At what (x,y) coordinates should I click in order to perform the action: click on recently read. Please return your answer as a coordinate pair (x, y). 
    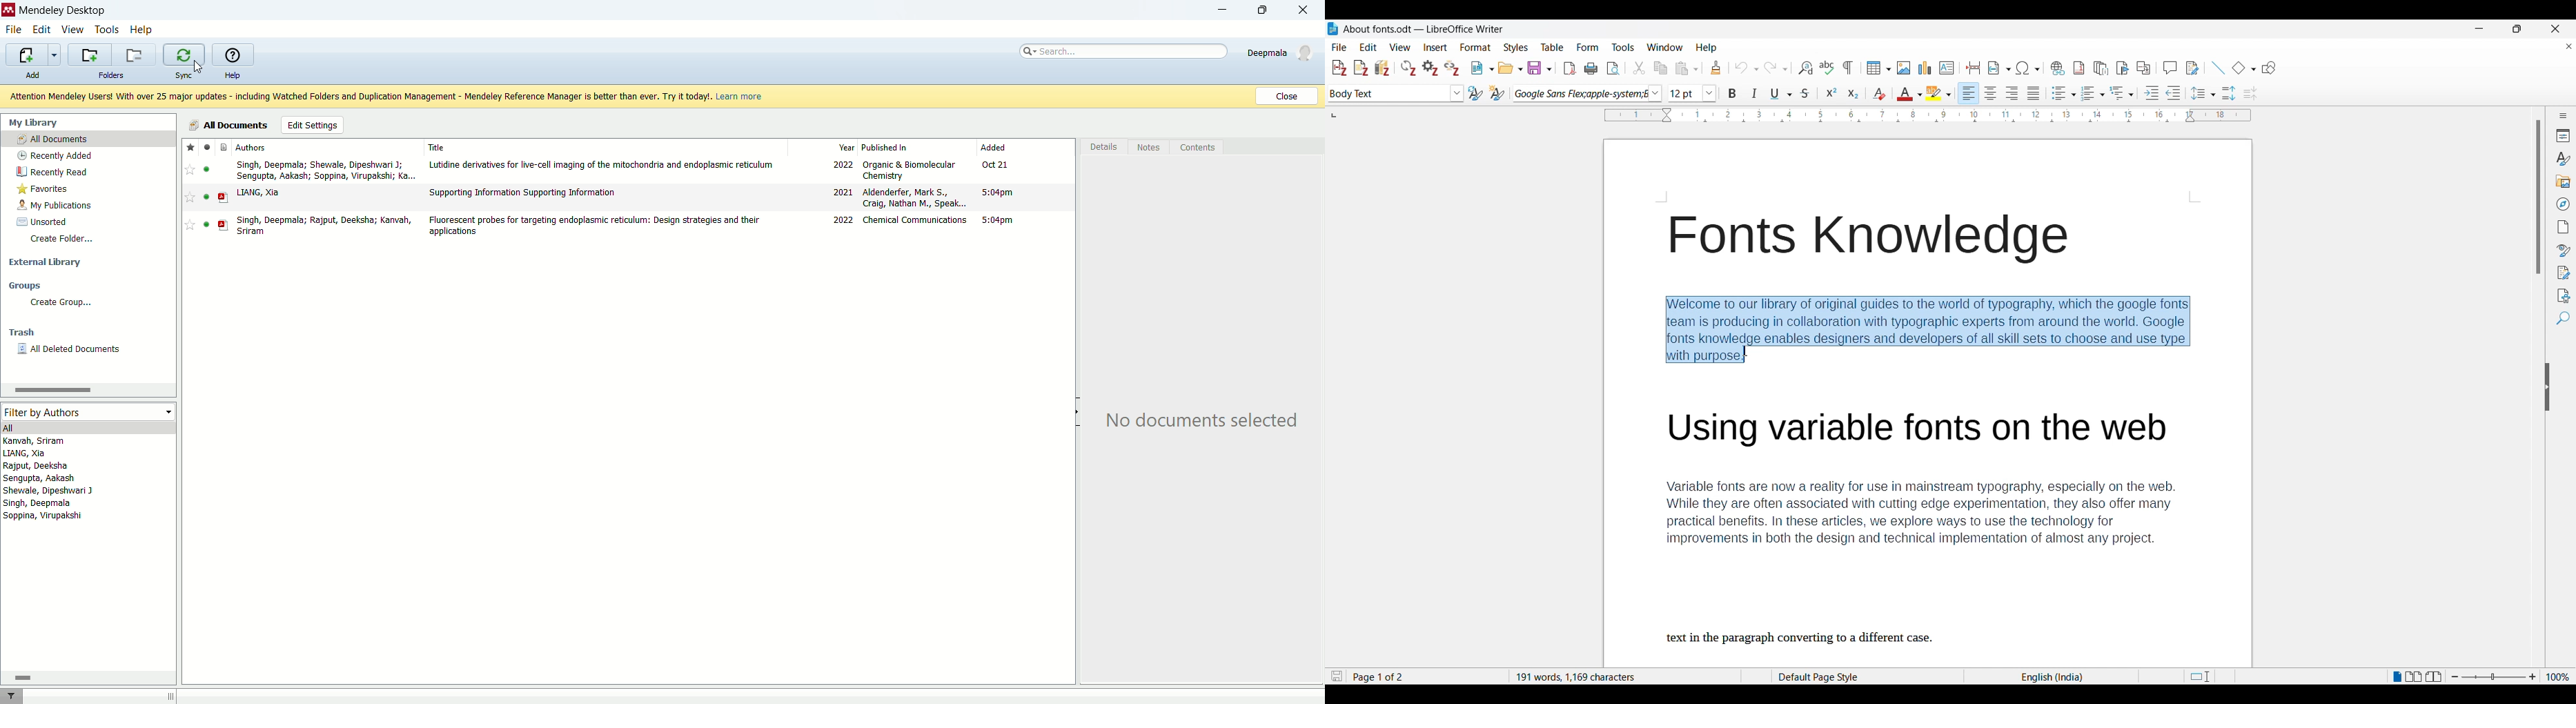
    Looking at the image, I should click on (55, 173).